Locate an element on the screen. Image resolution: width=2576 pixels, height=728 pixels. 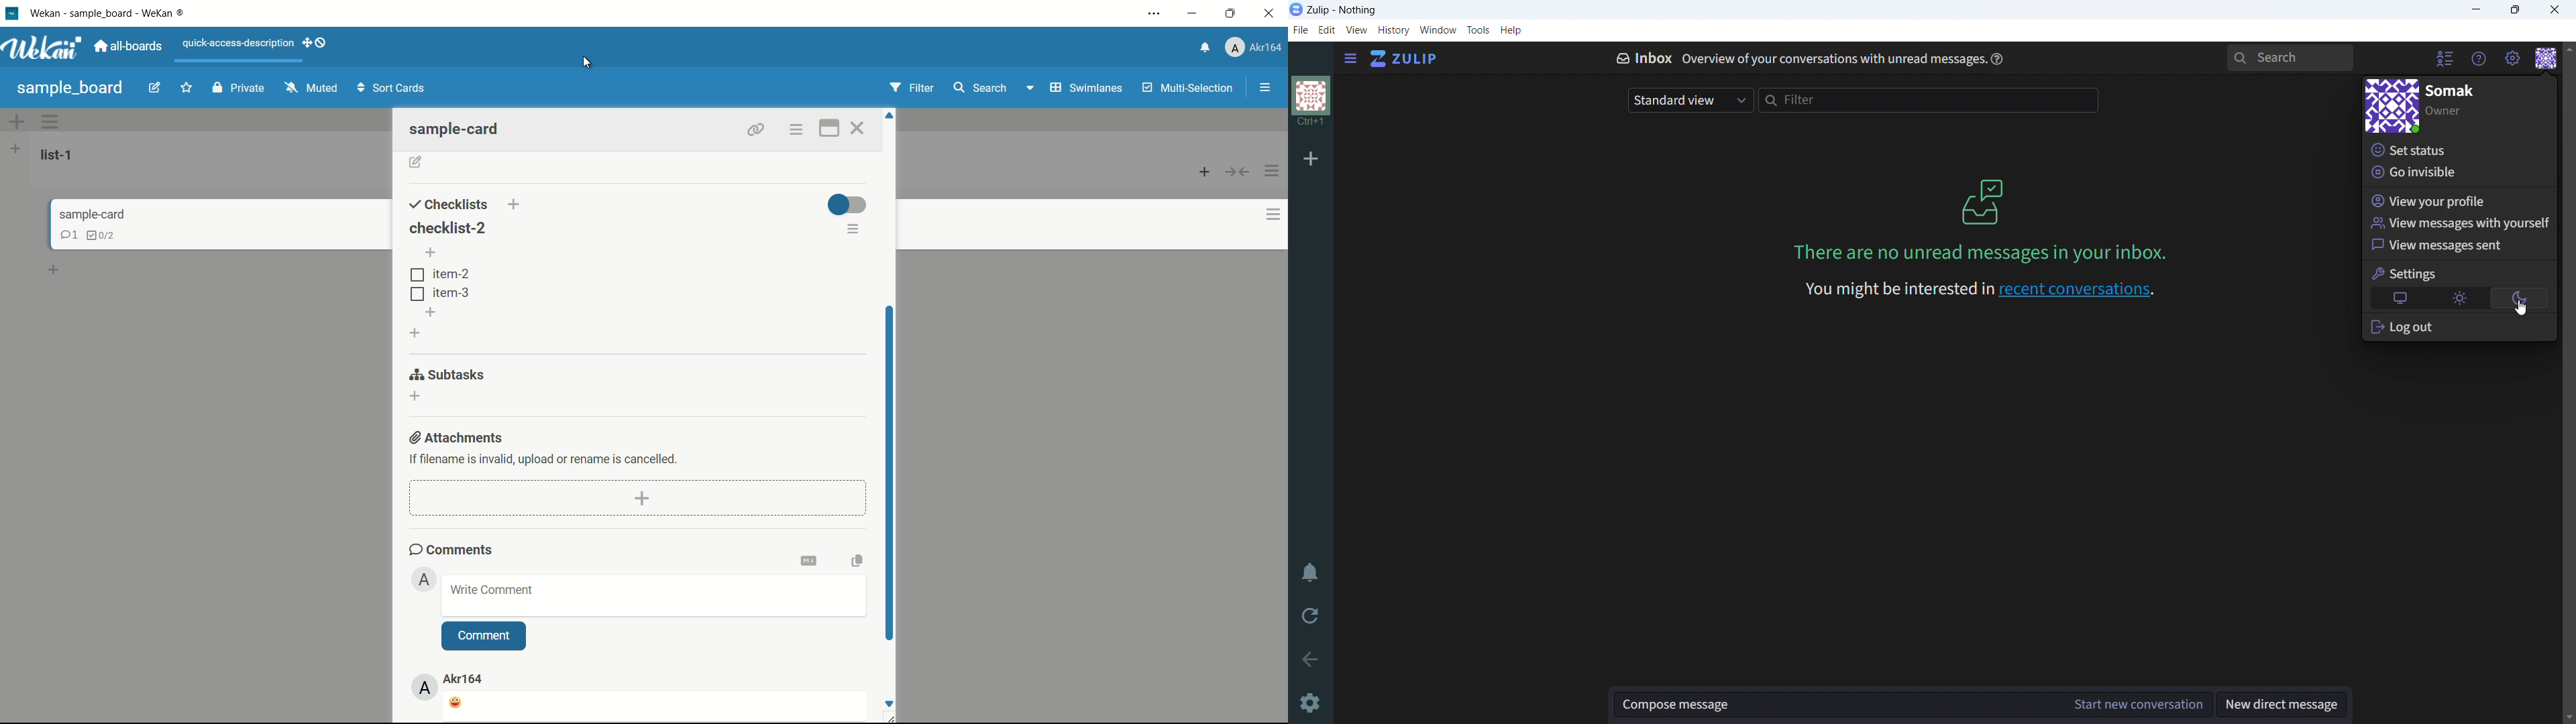
Comment | is located at coordinates (482, 635).